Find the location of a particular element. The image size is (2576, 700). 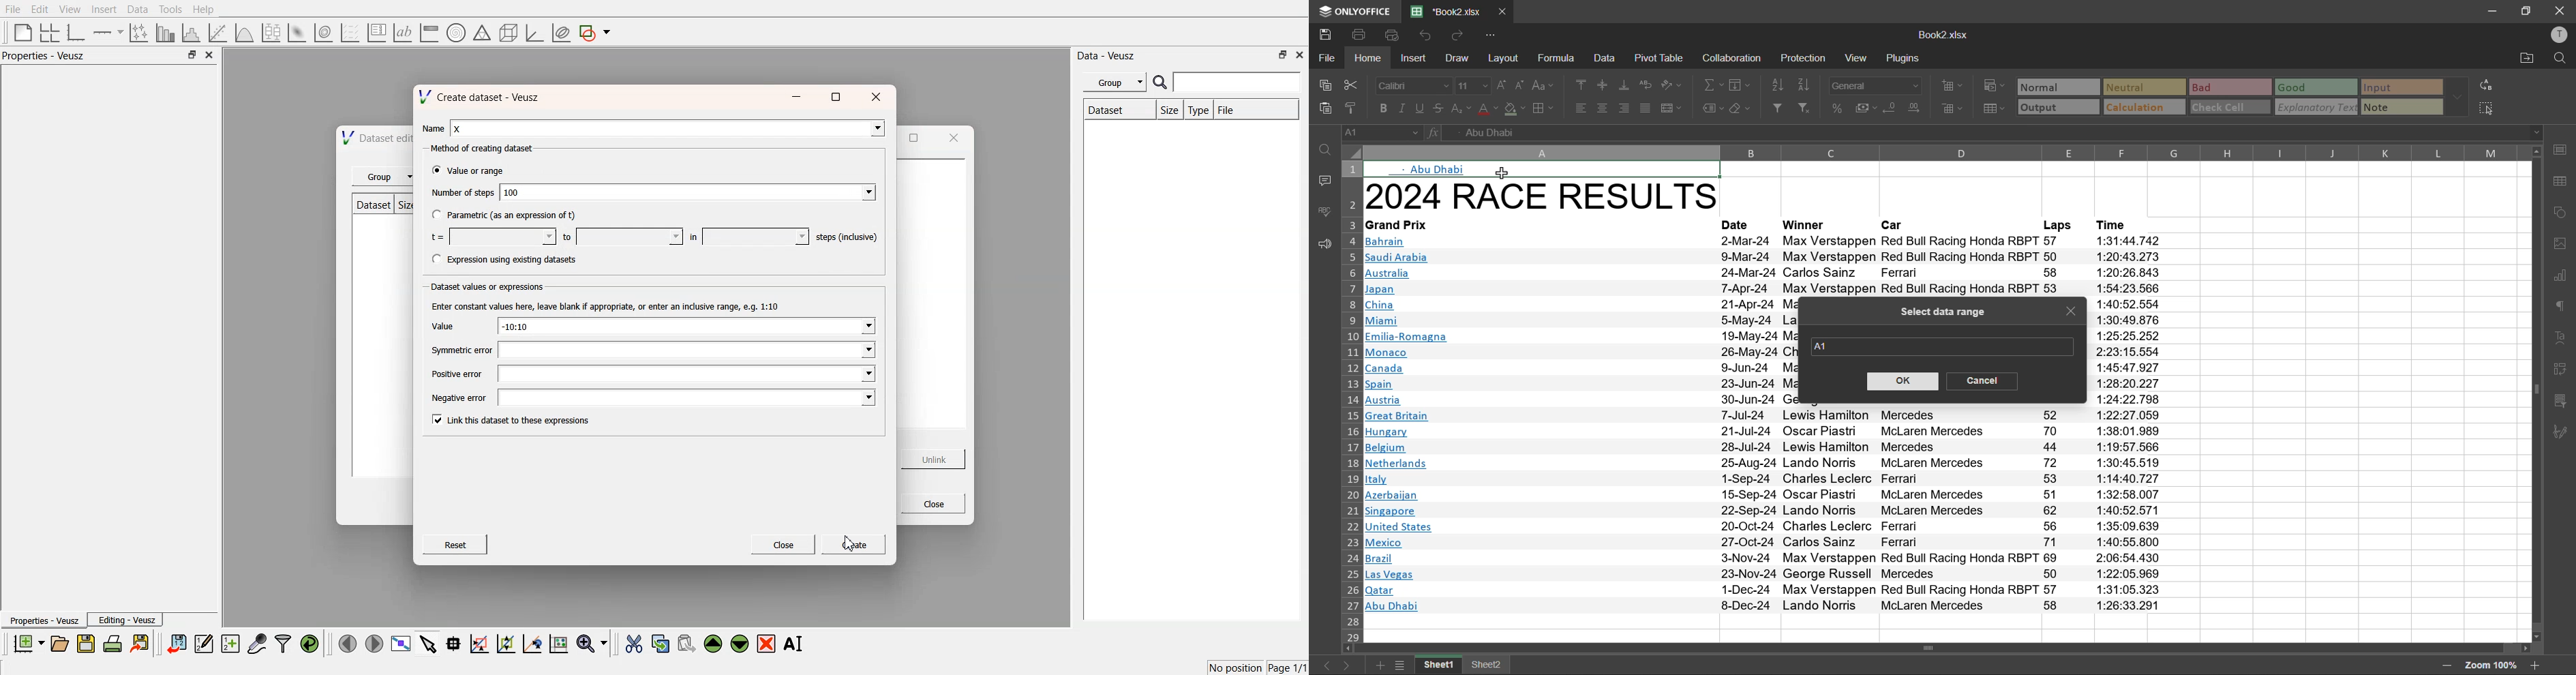

Dataset is located at coordinates (374, 203).